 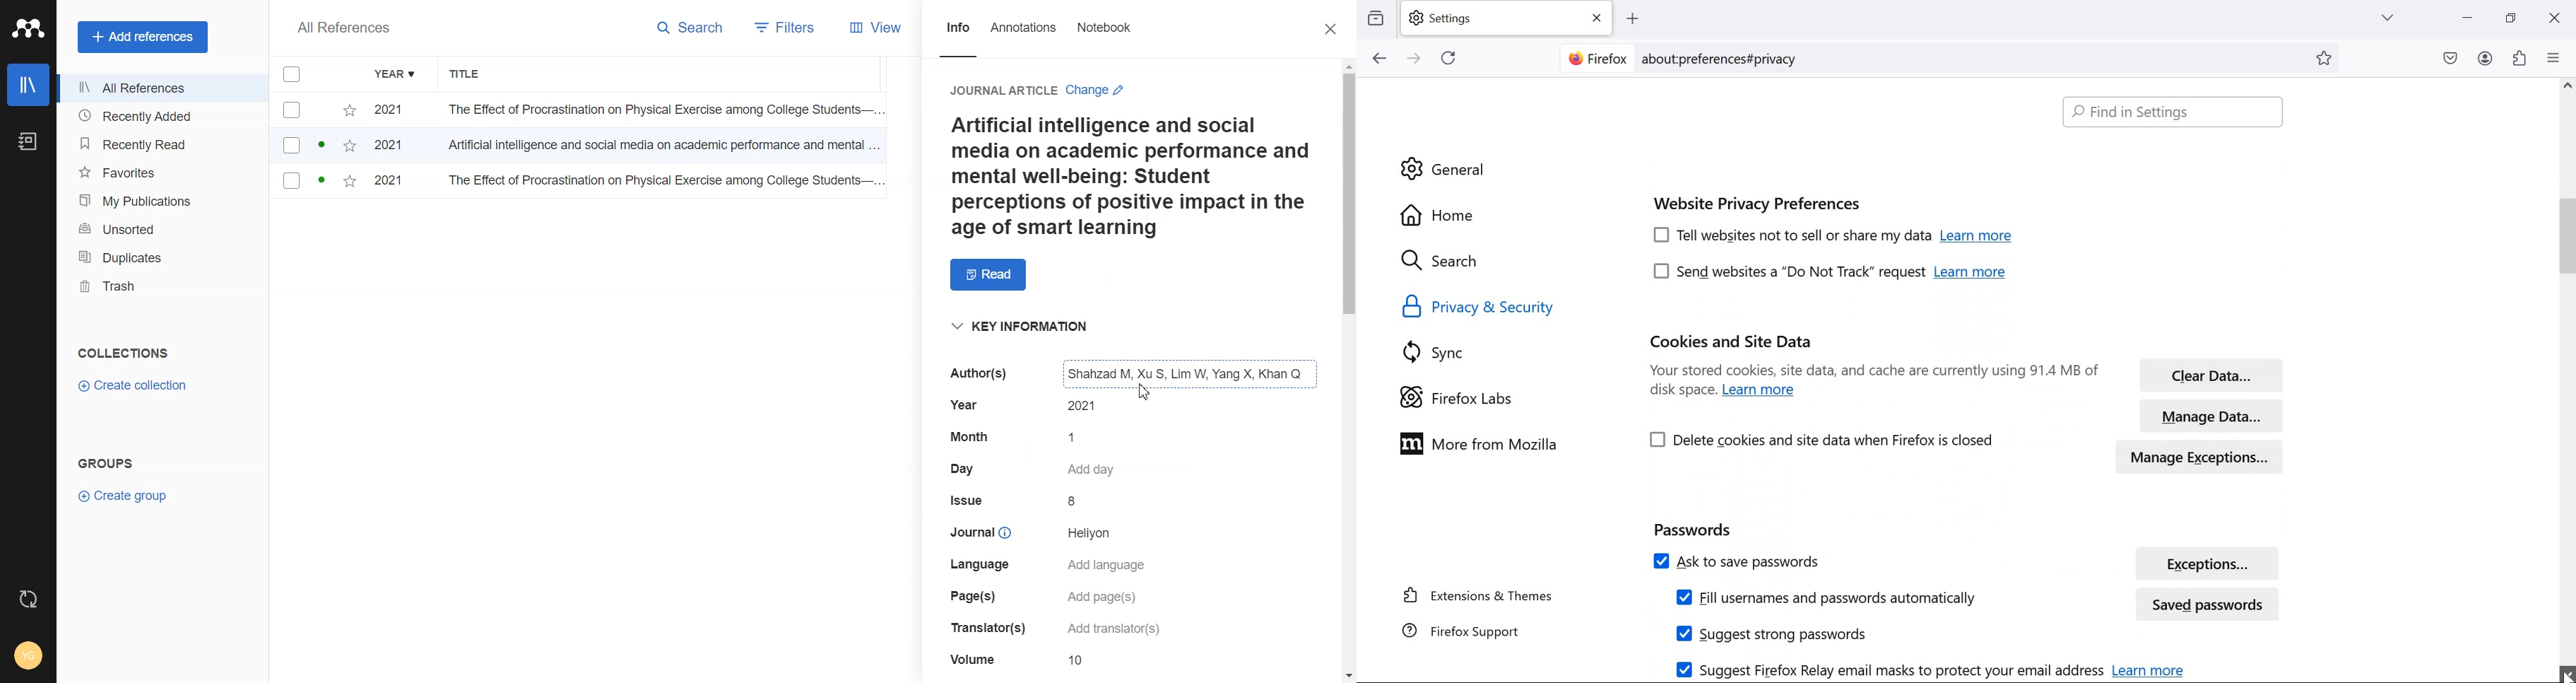 What do you see at coordinates (1597, 57) in the screenshot?
I see `Firefox` at bounding box center [1597, 57].